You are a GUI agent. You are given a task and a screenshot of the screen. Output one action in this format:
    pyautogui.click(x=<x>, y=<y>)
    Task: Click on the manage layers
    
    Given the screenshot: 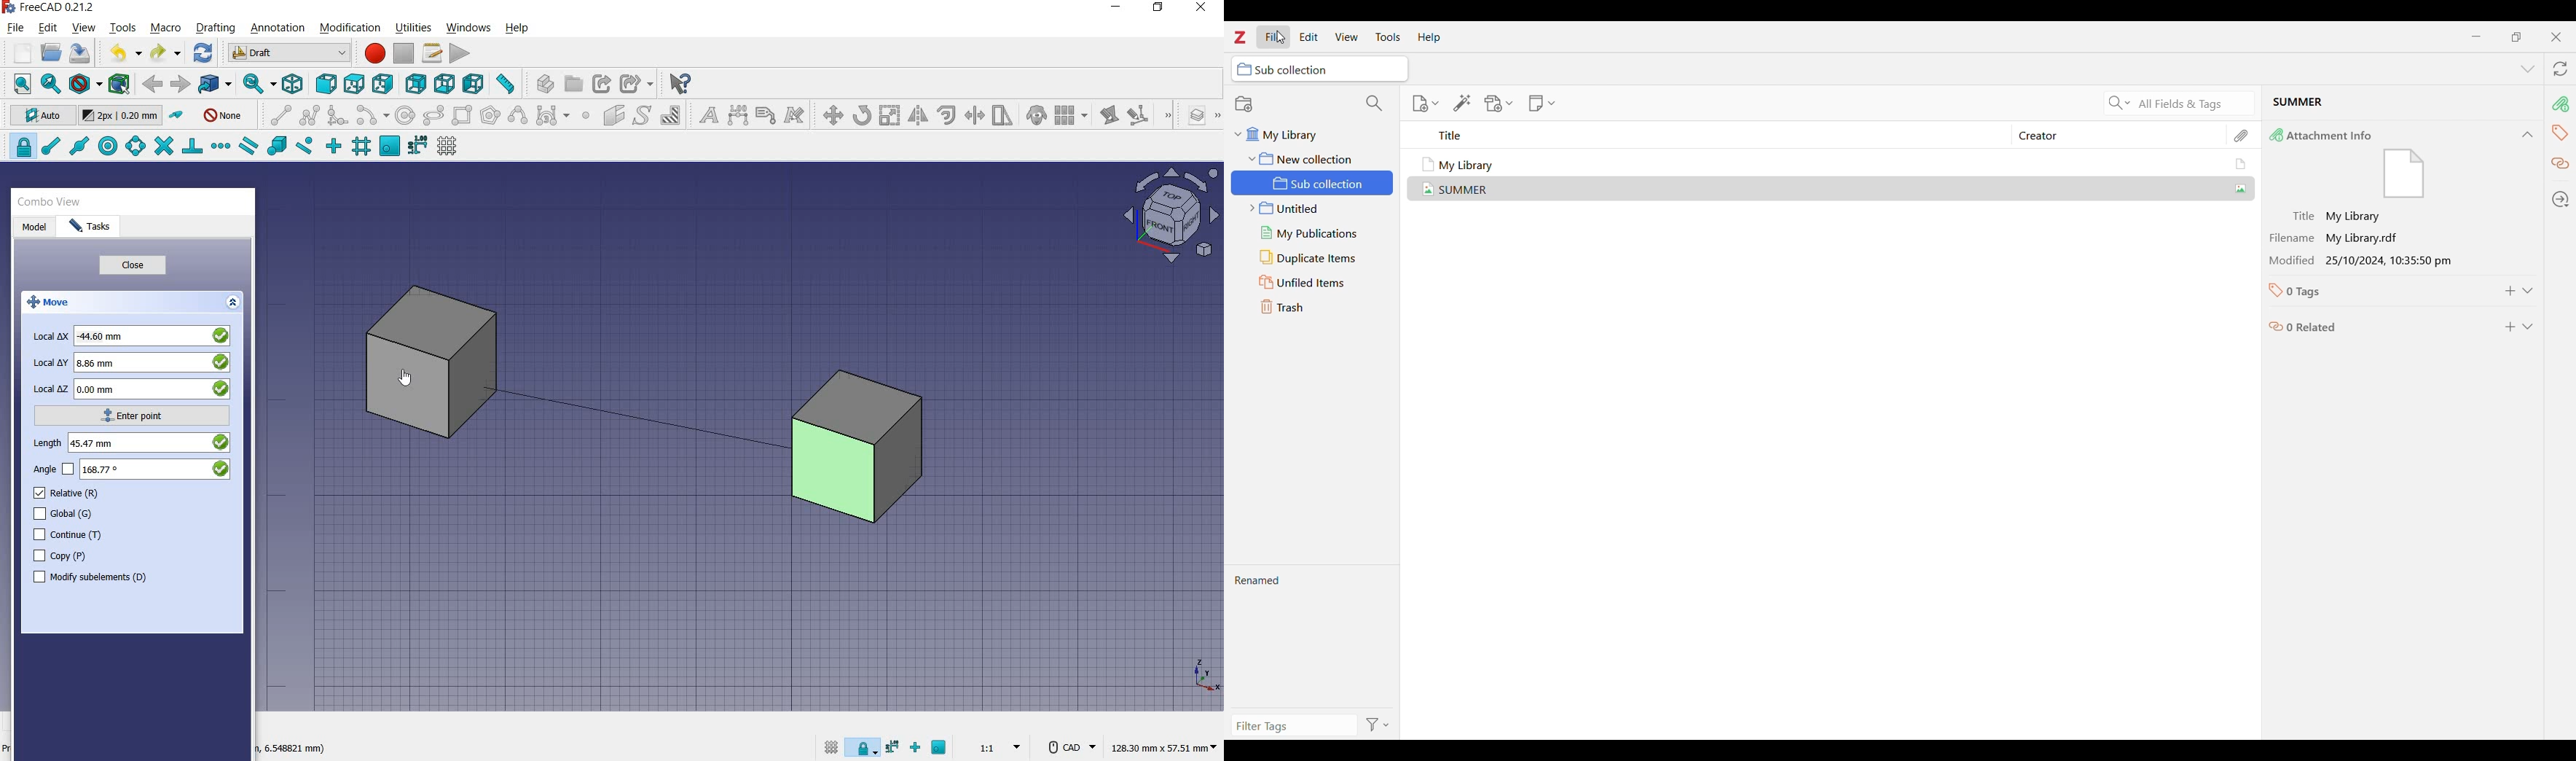 What is the action you would take?
    pyautogui.click(x=1198, y=117)
    